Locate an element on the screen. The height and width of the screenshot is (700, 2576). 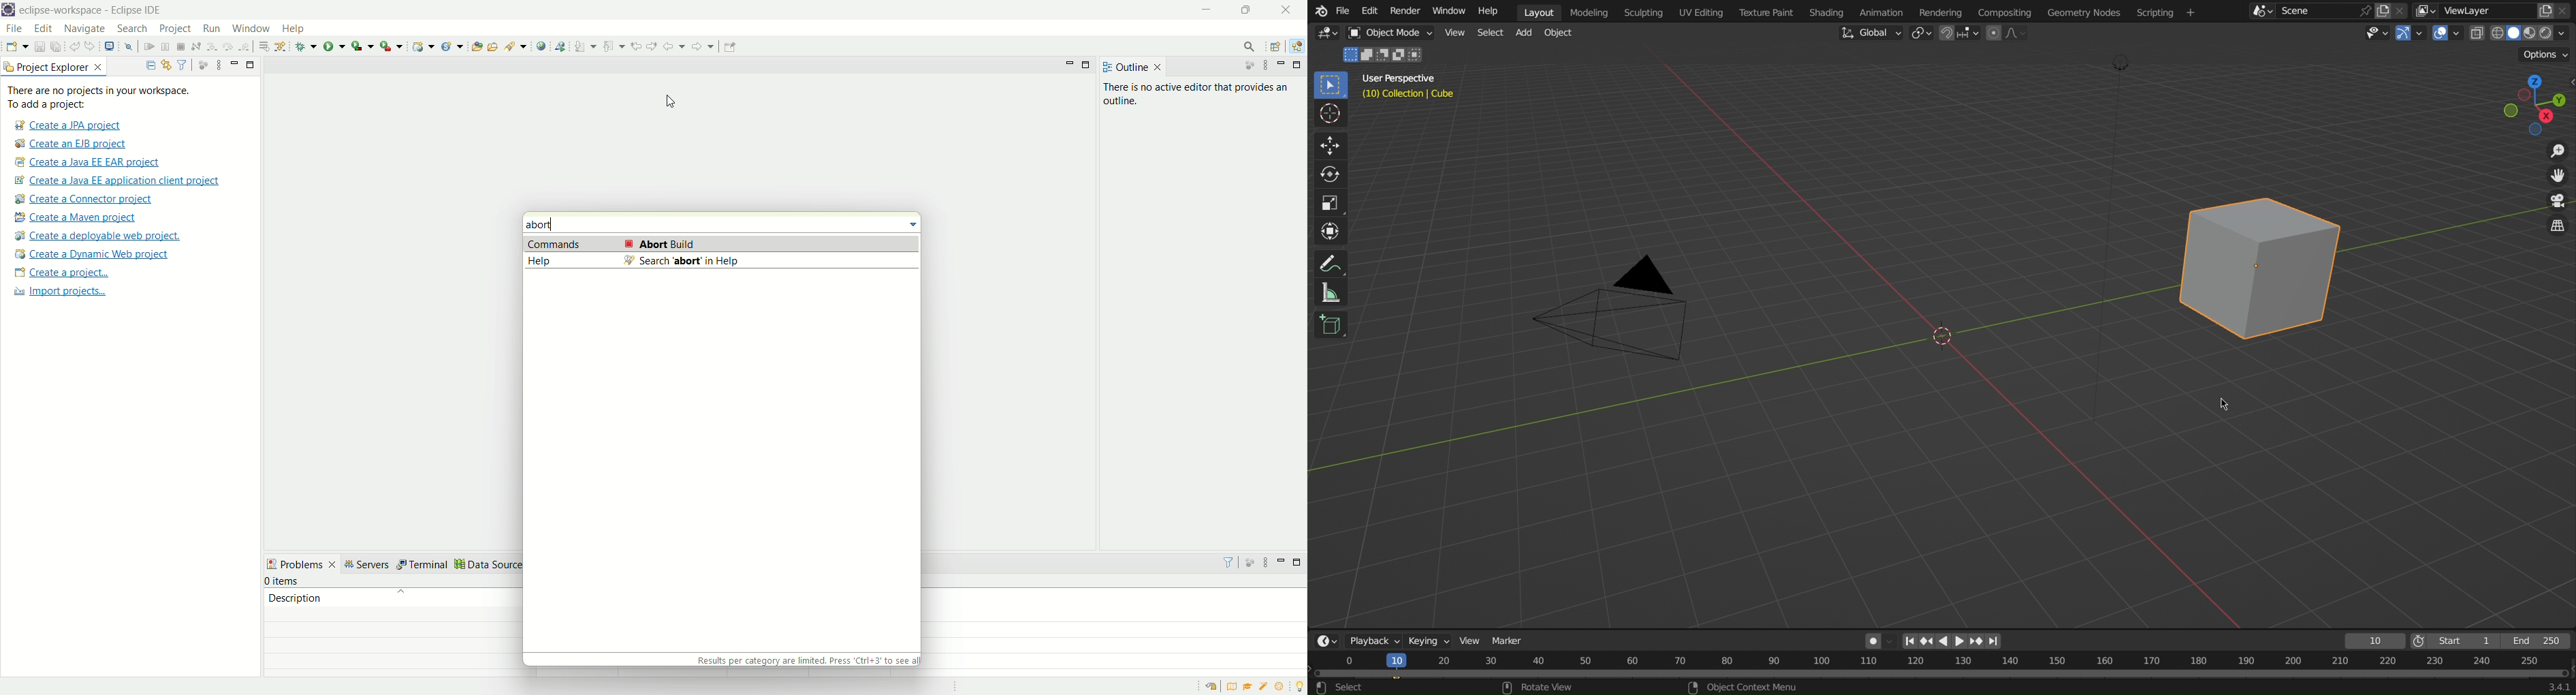
run is located at coordinates (334, 48).